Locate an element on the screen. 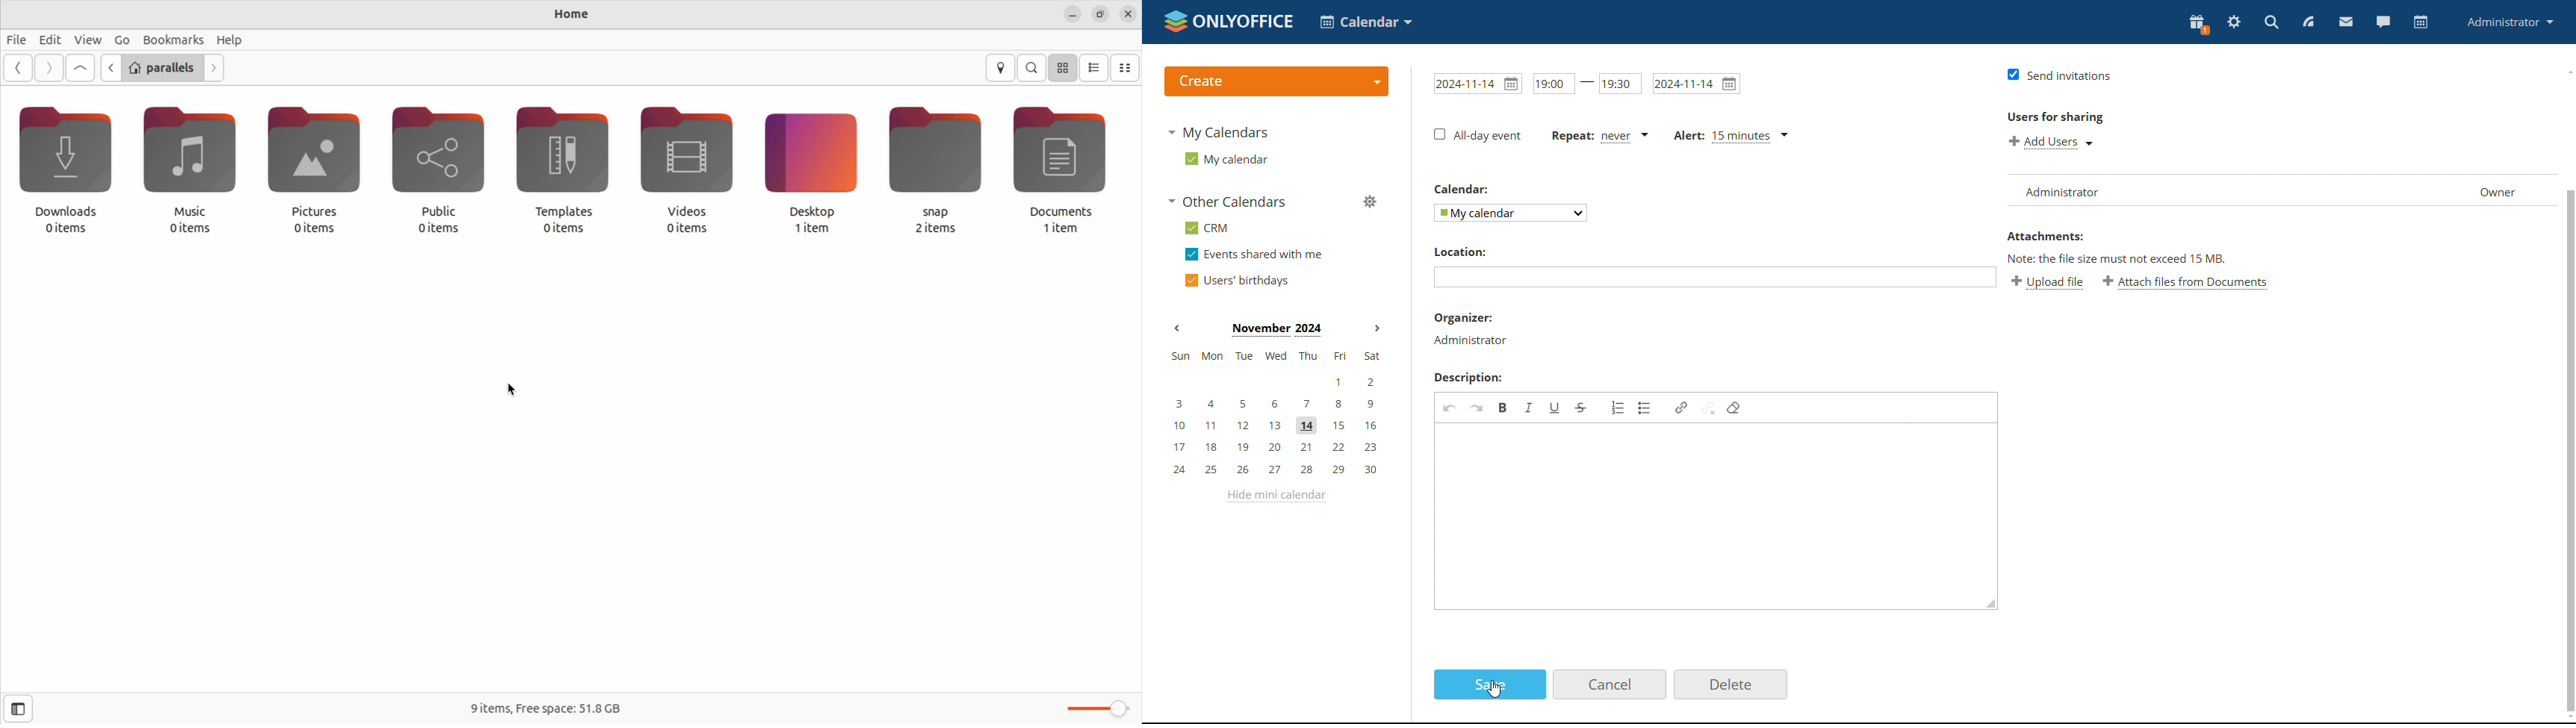 The height and width of the screenshot is (728, 2576). insert/remove numbered list is located at coordinates (1617, 410).